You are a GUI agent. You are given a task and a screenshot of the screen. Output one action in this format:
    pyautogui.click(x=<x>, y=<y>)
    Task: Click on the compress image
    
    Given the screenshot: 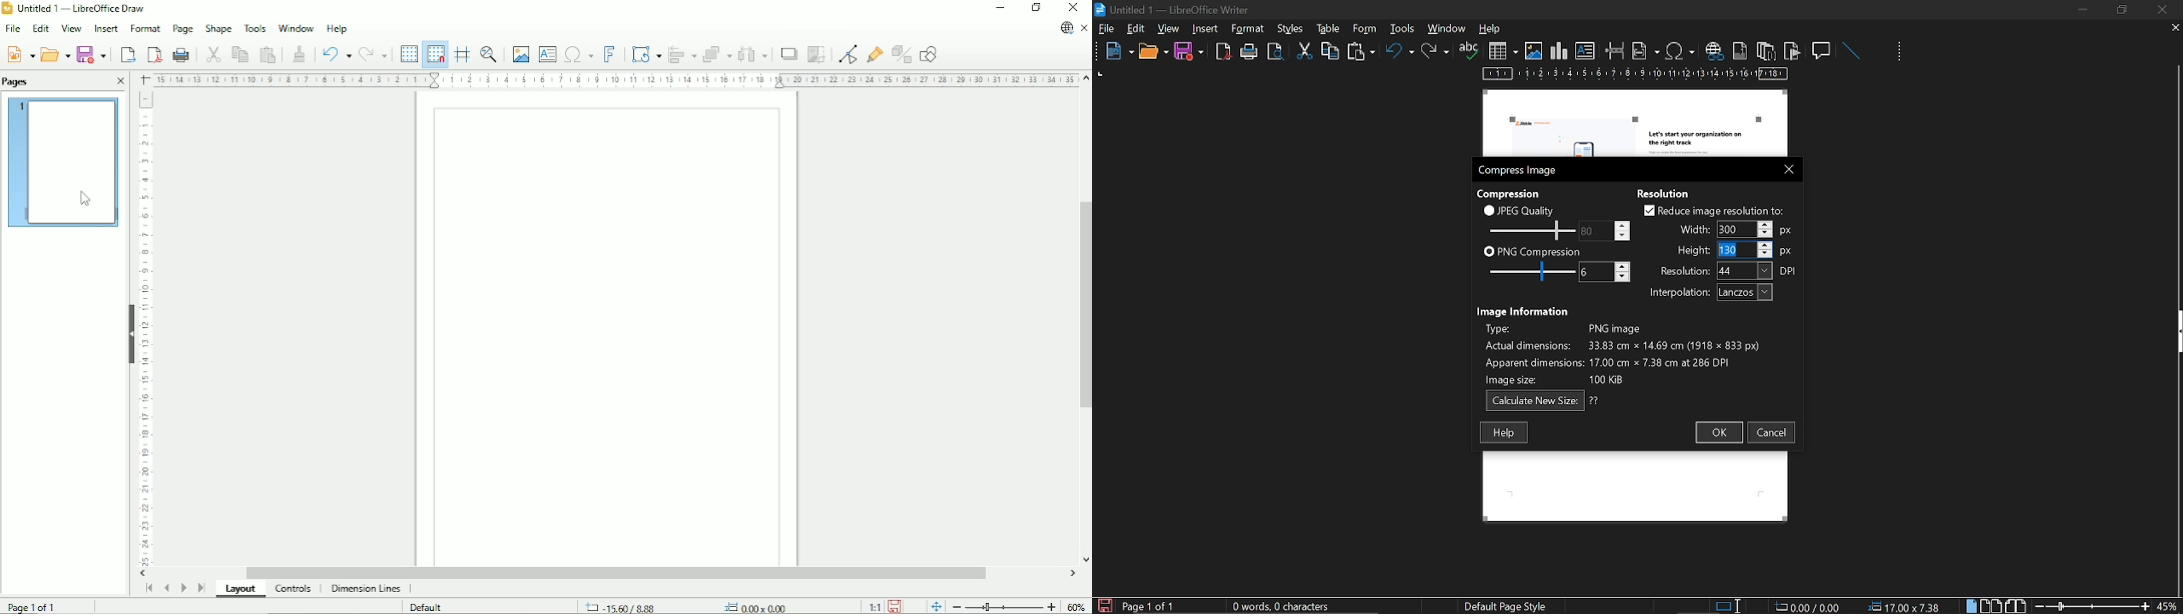 What is the action you would take?
    pyautogui.click(x=1520, y=171)
    